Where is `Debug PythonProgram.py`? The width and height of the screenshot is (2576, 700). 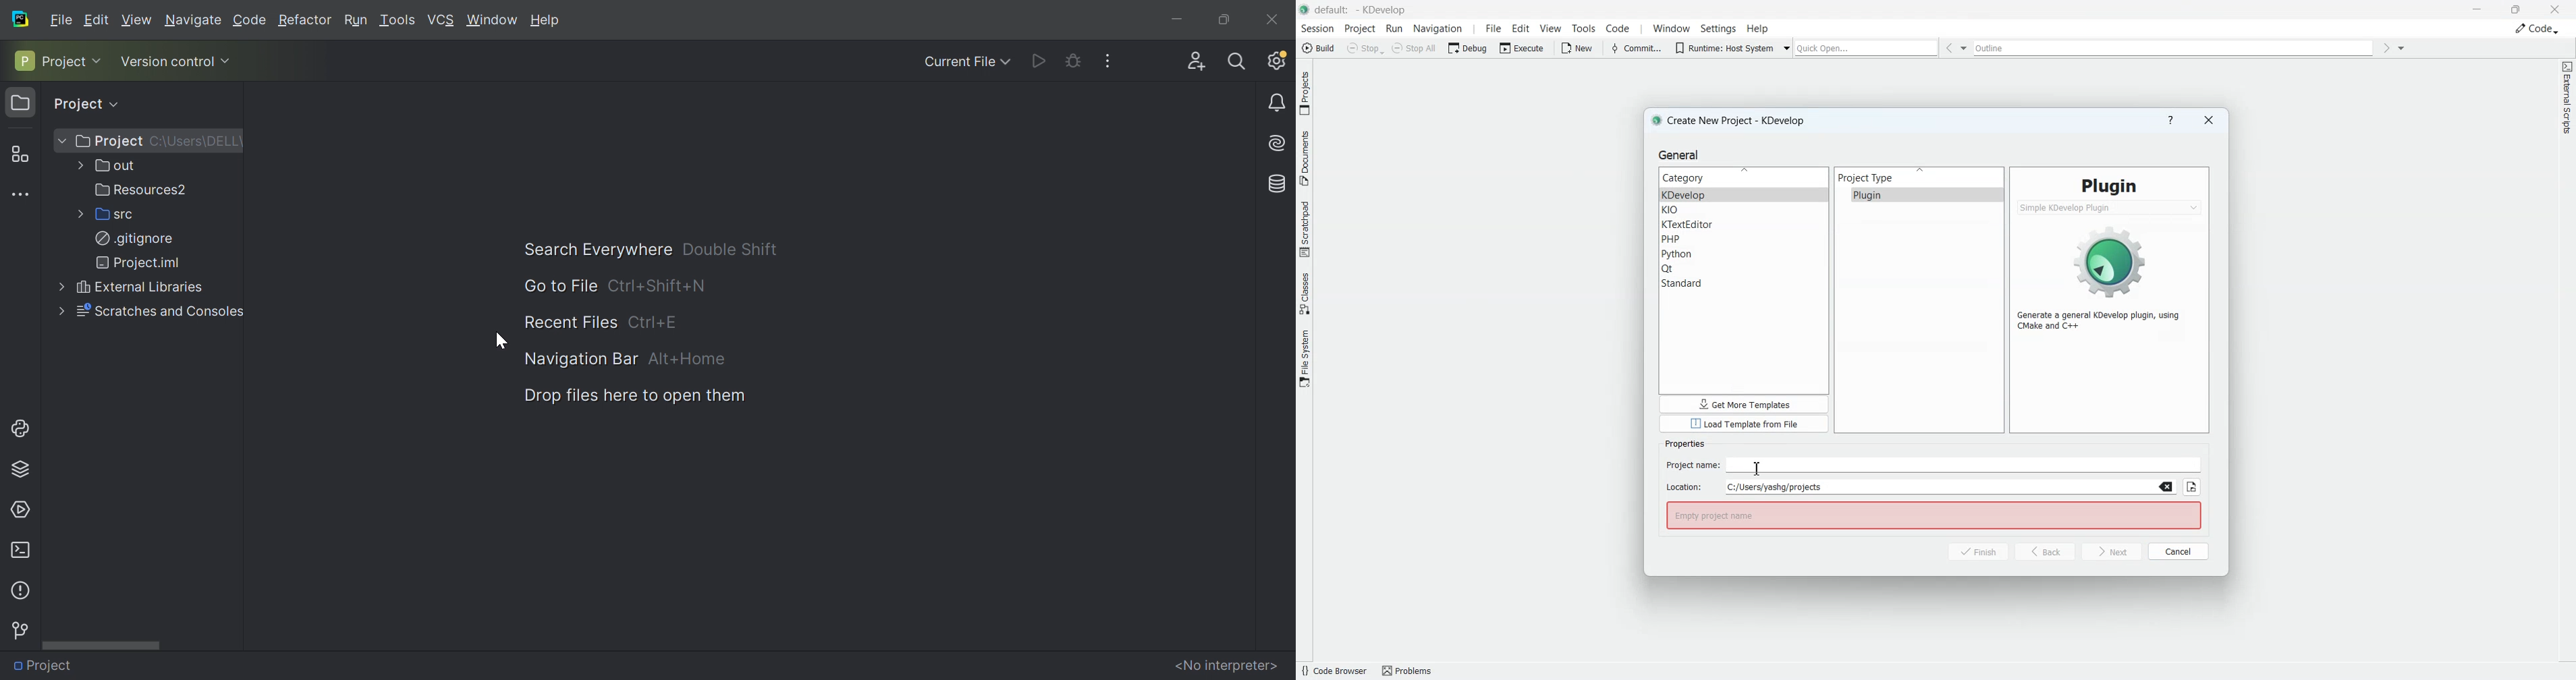 Debug PythonProgram.py is located at coordinates (1071, 59).